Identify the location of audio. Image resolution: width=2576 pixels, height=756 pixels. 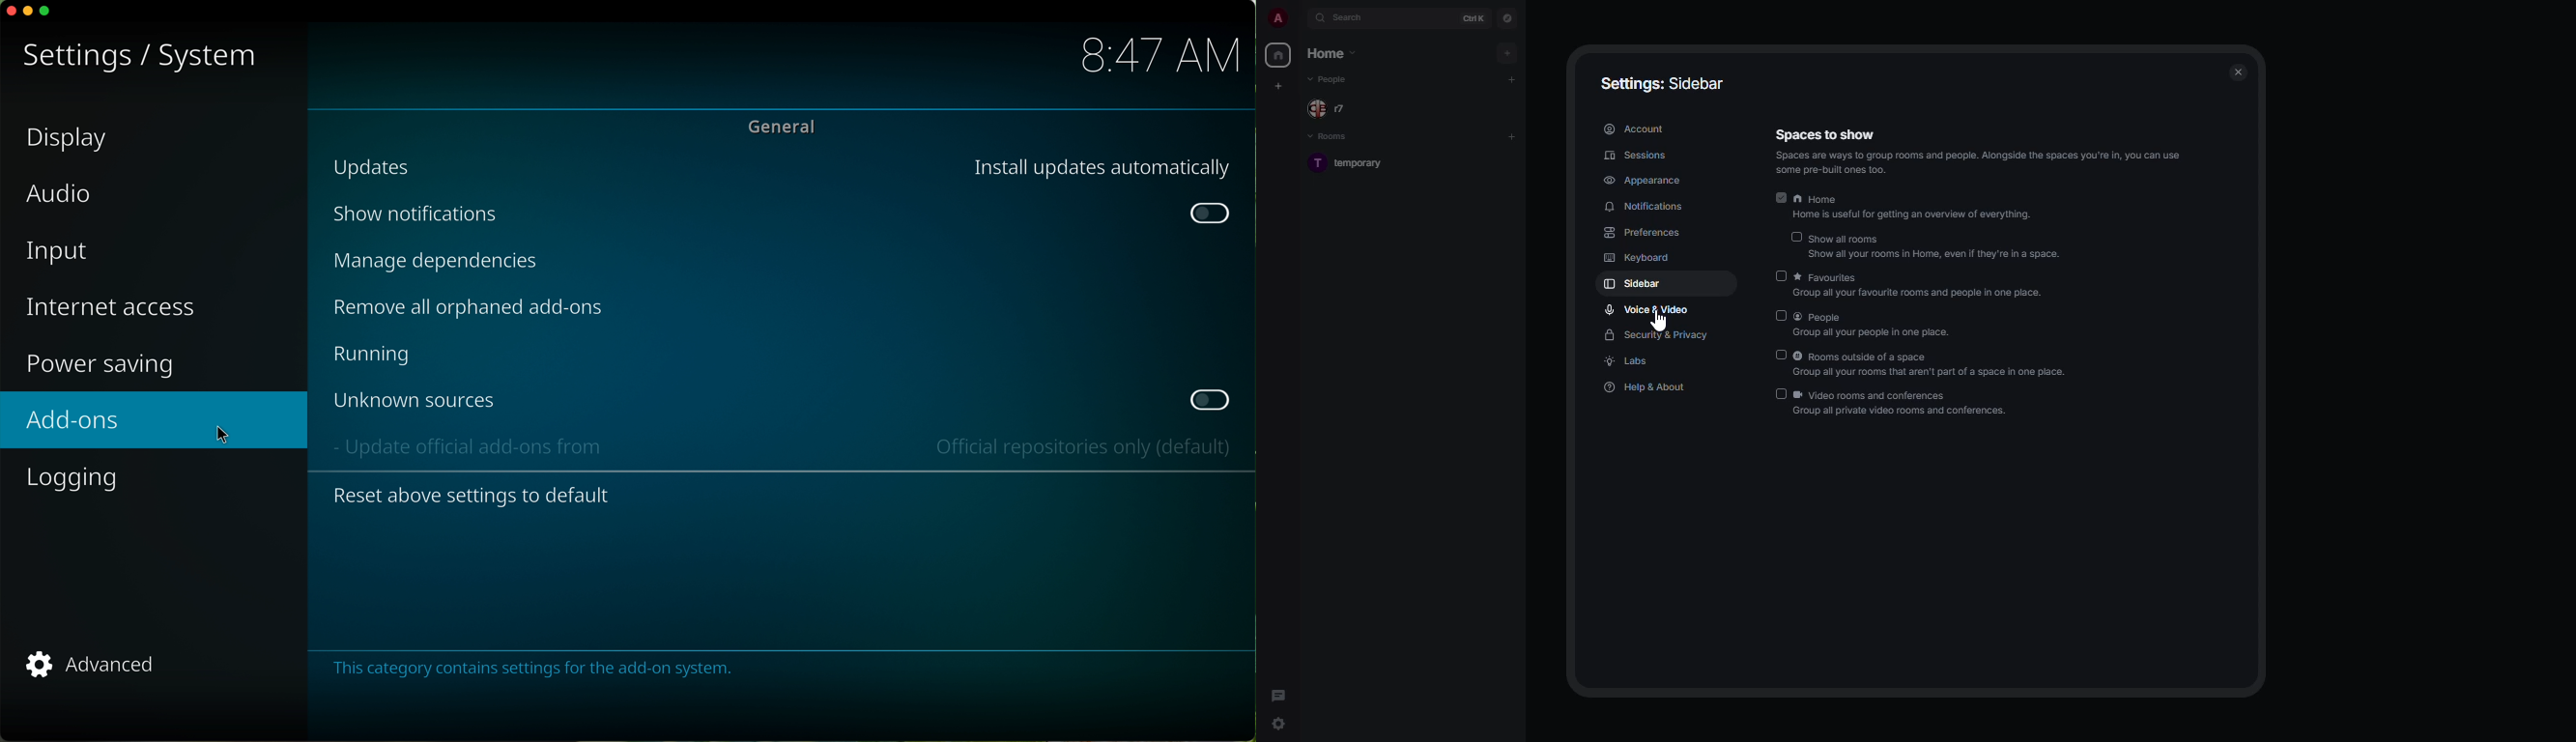
(58, 194).